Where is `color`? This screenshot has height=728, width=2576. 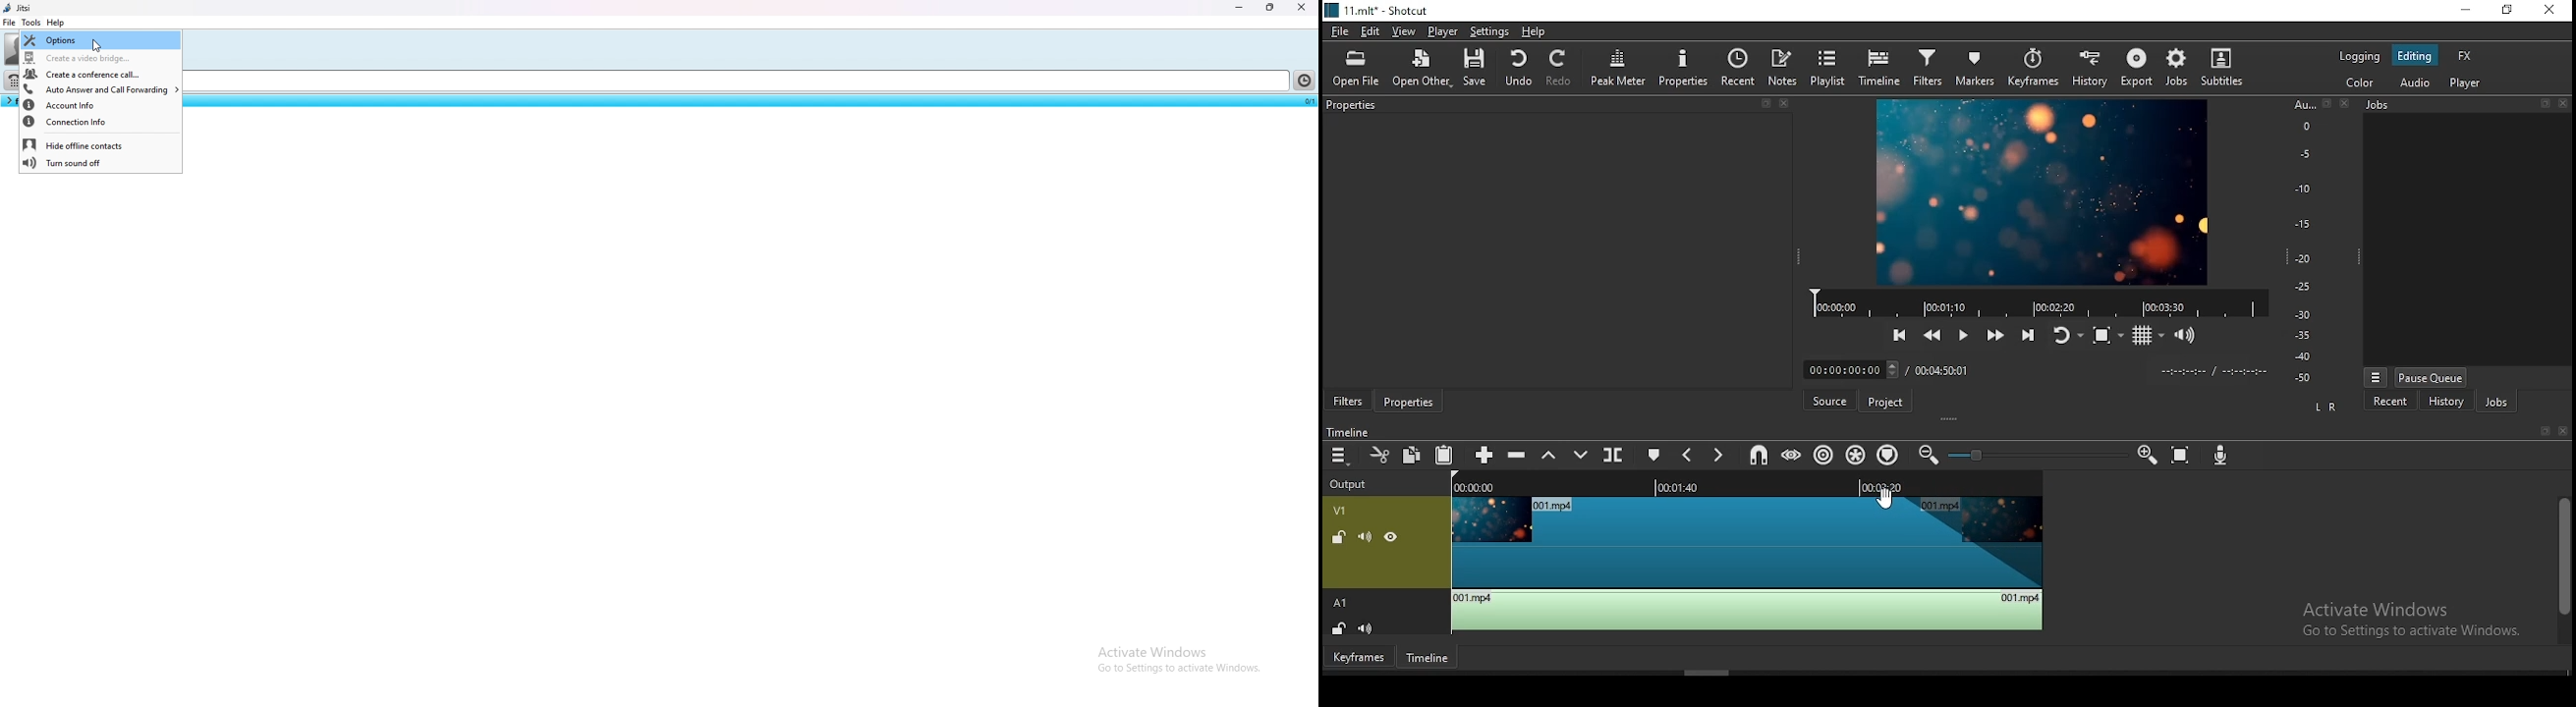
color is located at coordinates (2367, 84).